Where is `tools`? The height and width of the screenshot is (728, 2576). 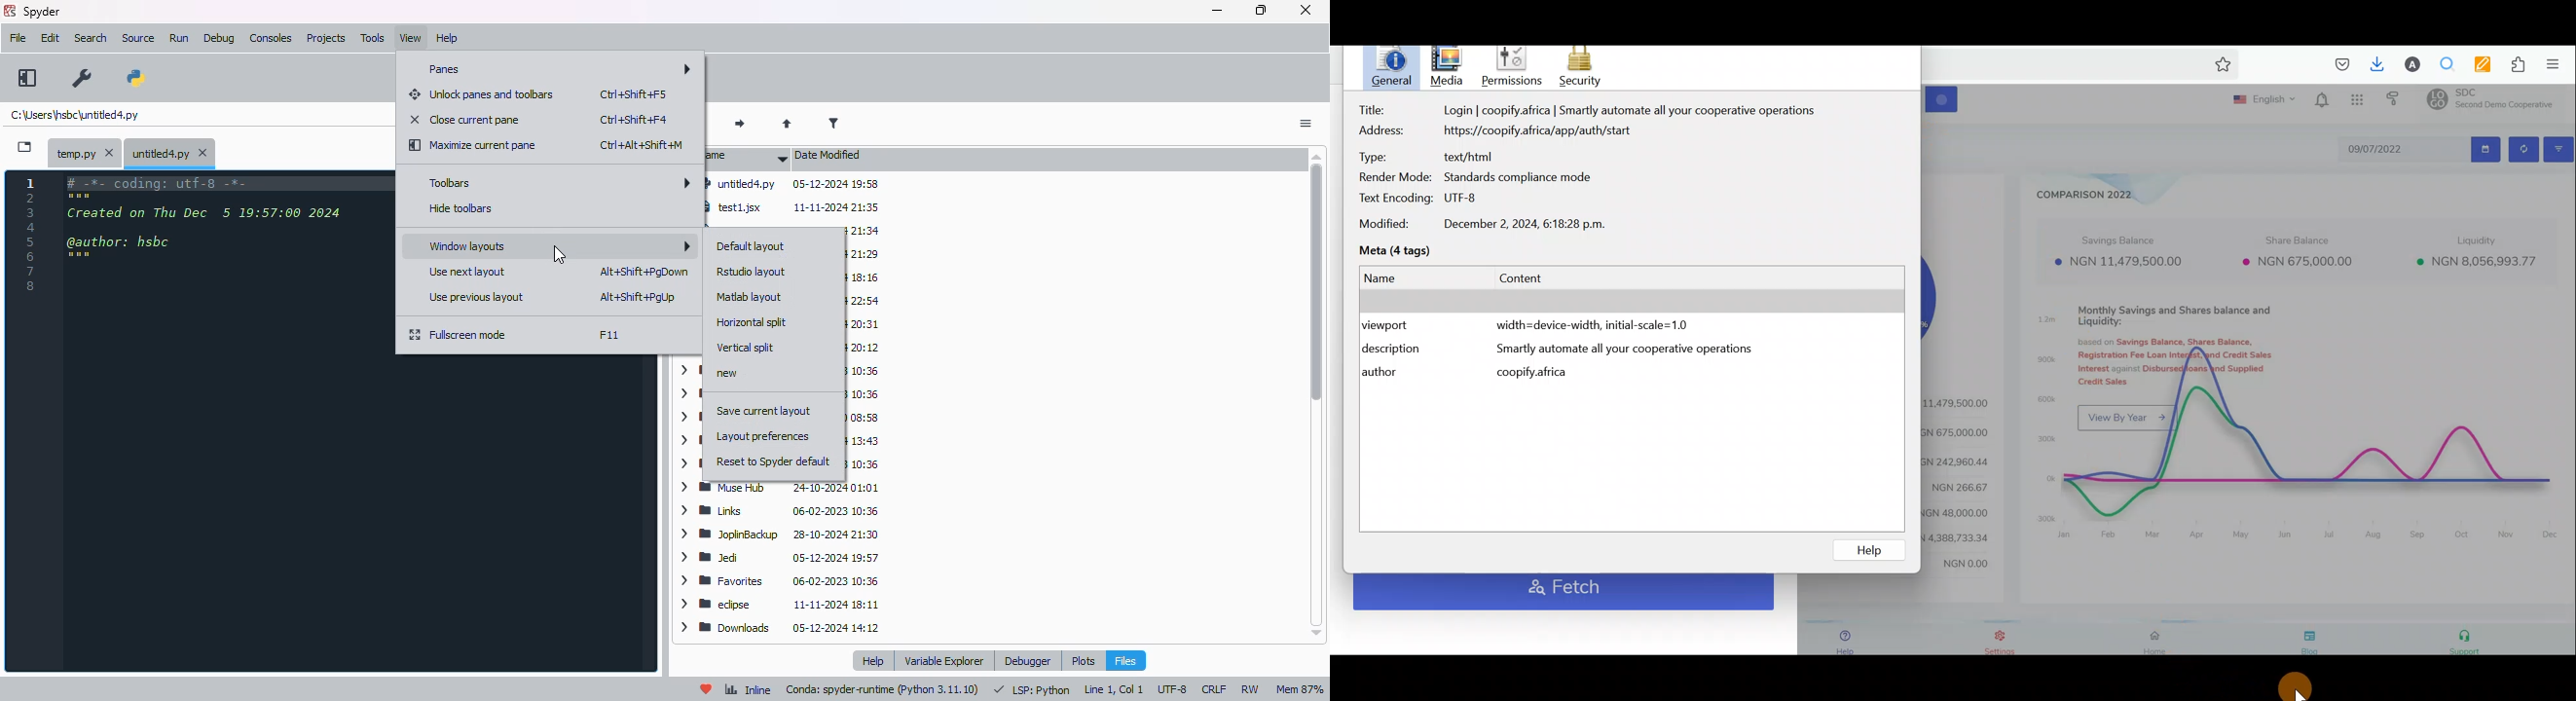 tools is located at coordinates (373, 38).